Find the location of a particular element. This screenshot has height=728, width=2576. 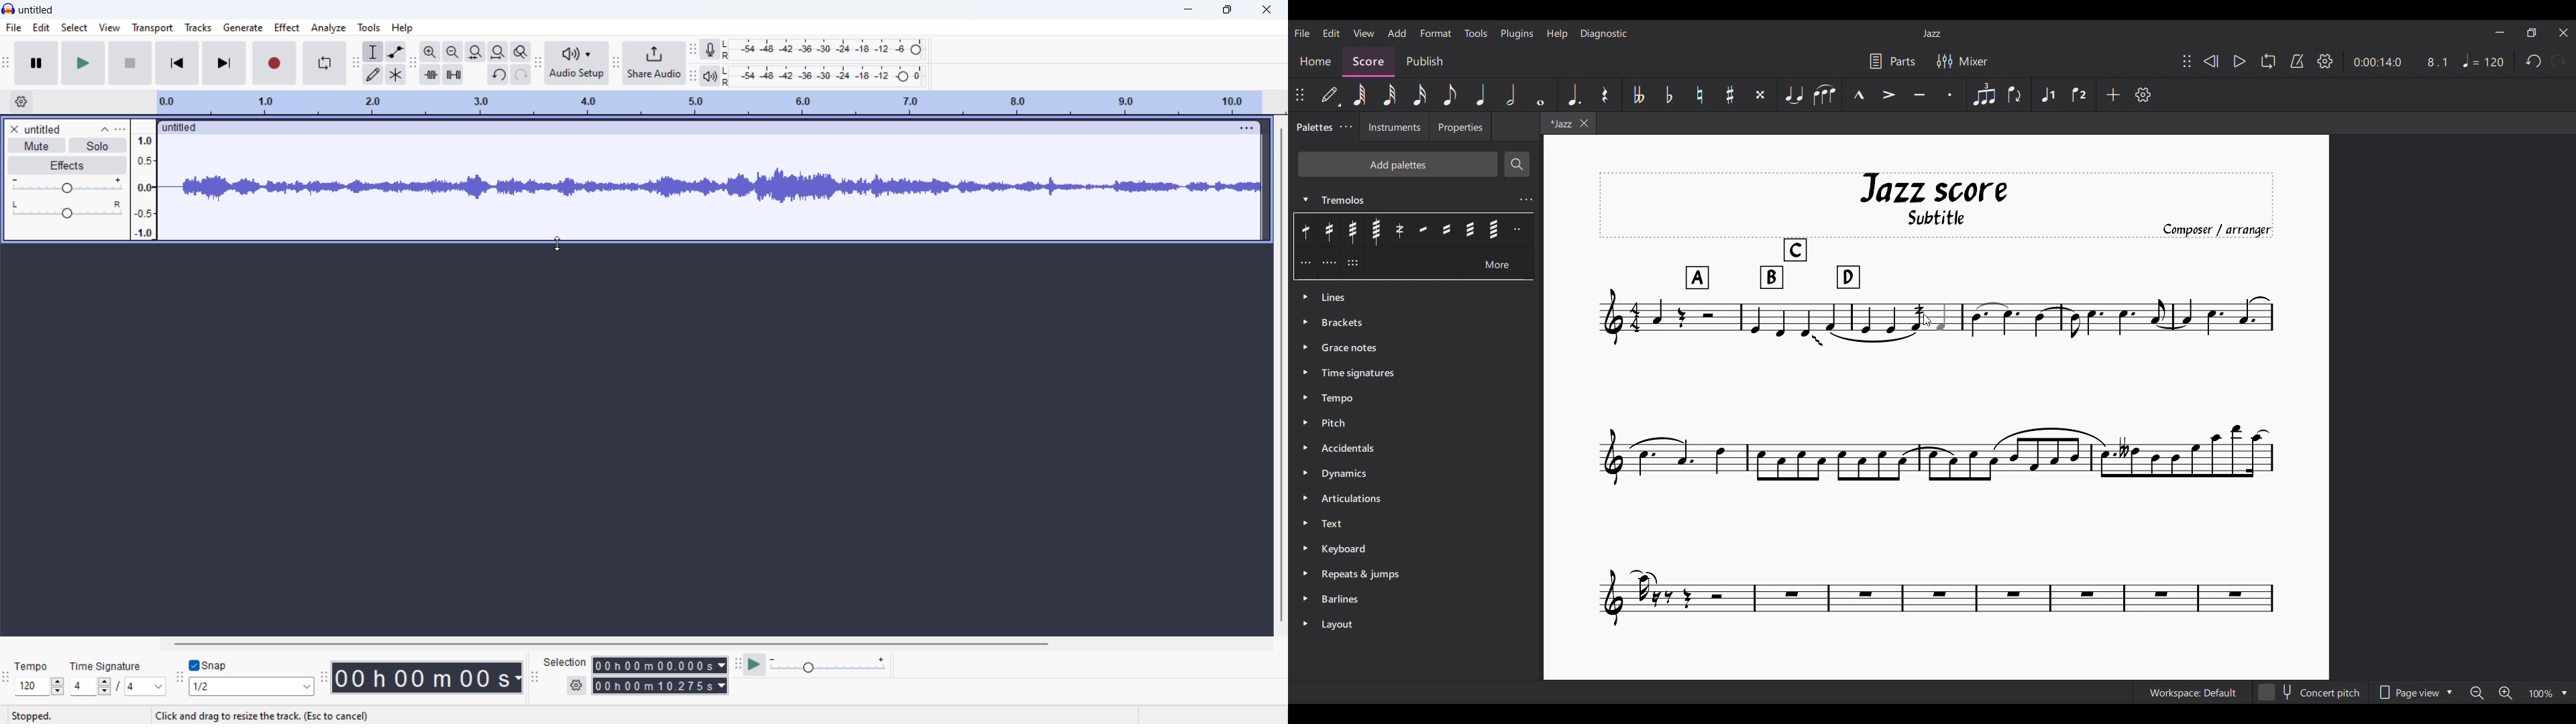

Help is located at coordinates (1558, 34).